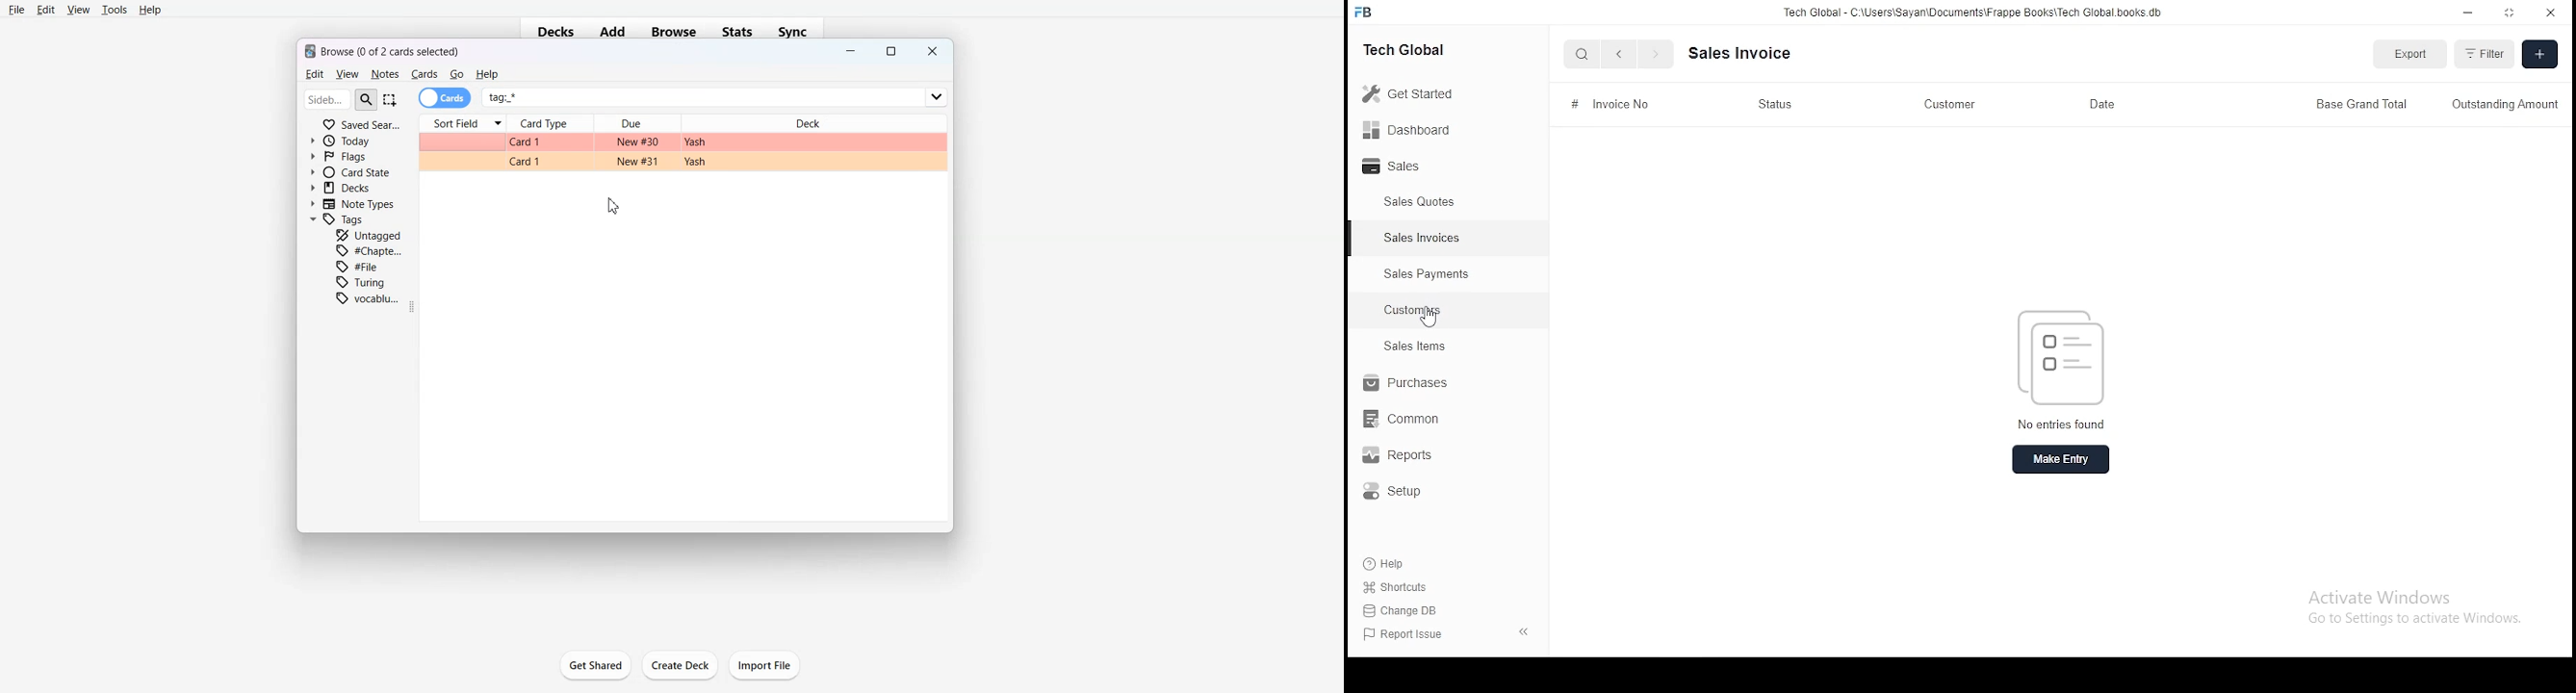  Describe the element at coordinates (739, 32) in the screenshot. I see `Stats` at that location.